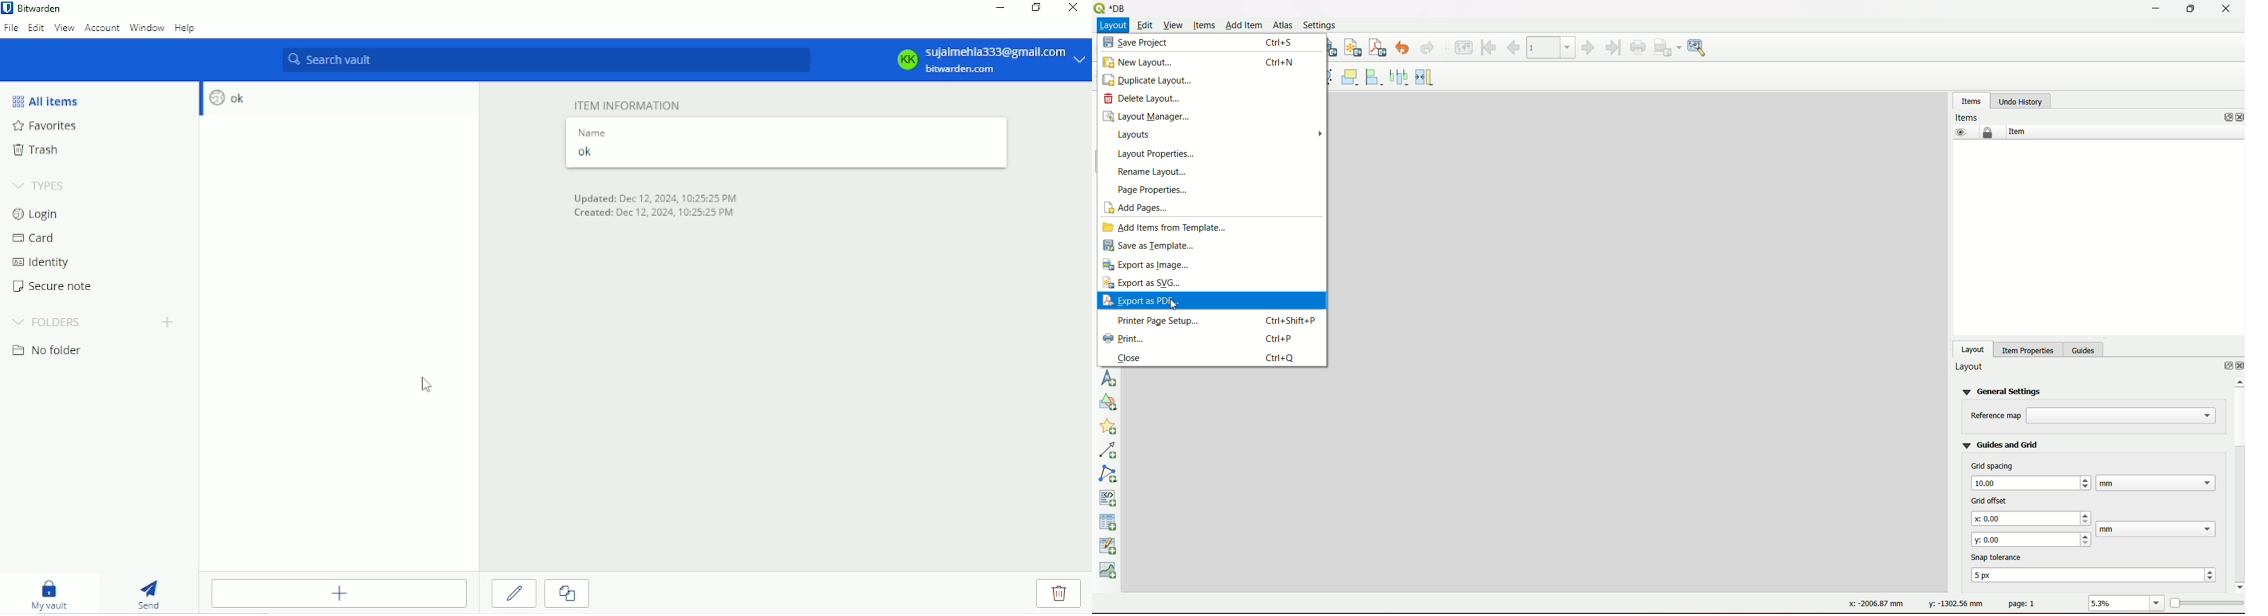 This screenshot has height=616, width=2268. What do you see at coordinates (2005, 391) in the screenshot?
I see `general settings` at bounding box center [2005, 391].